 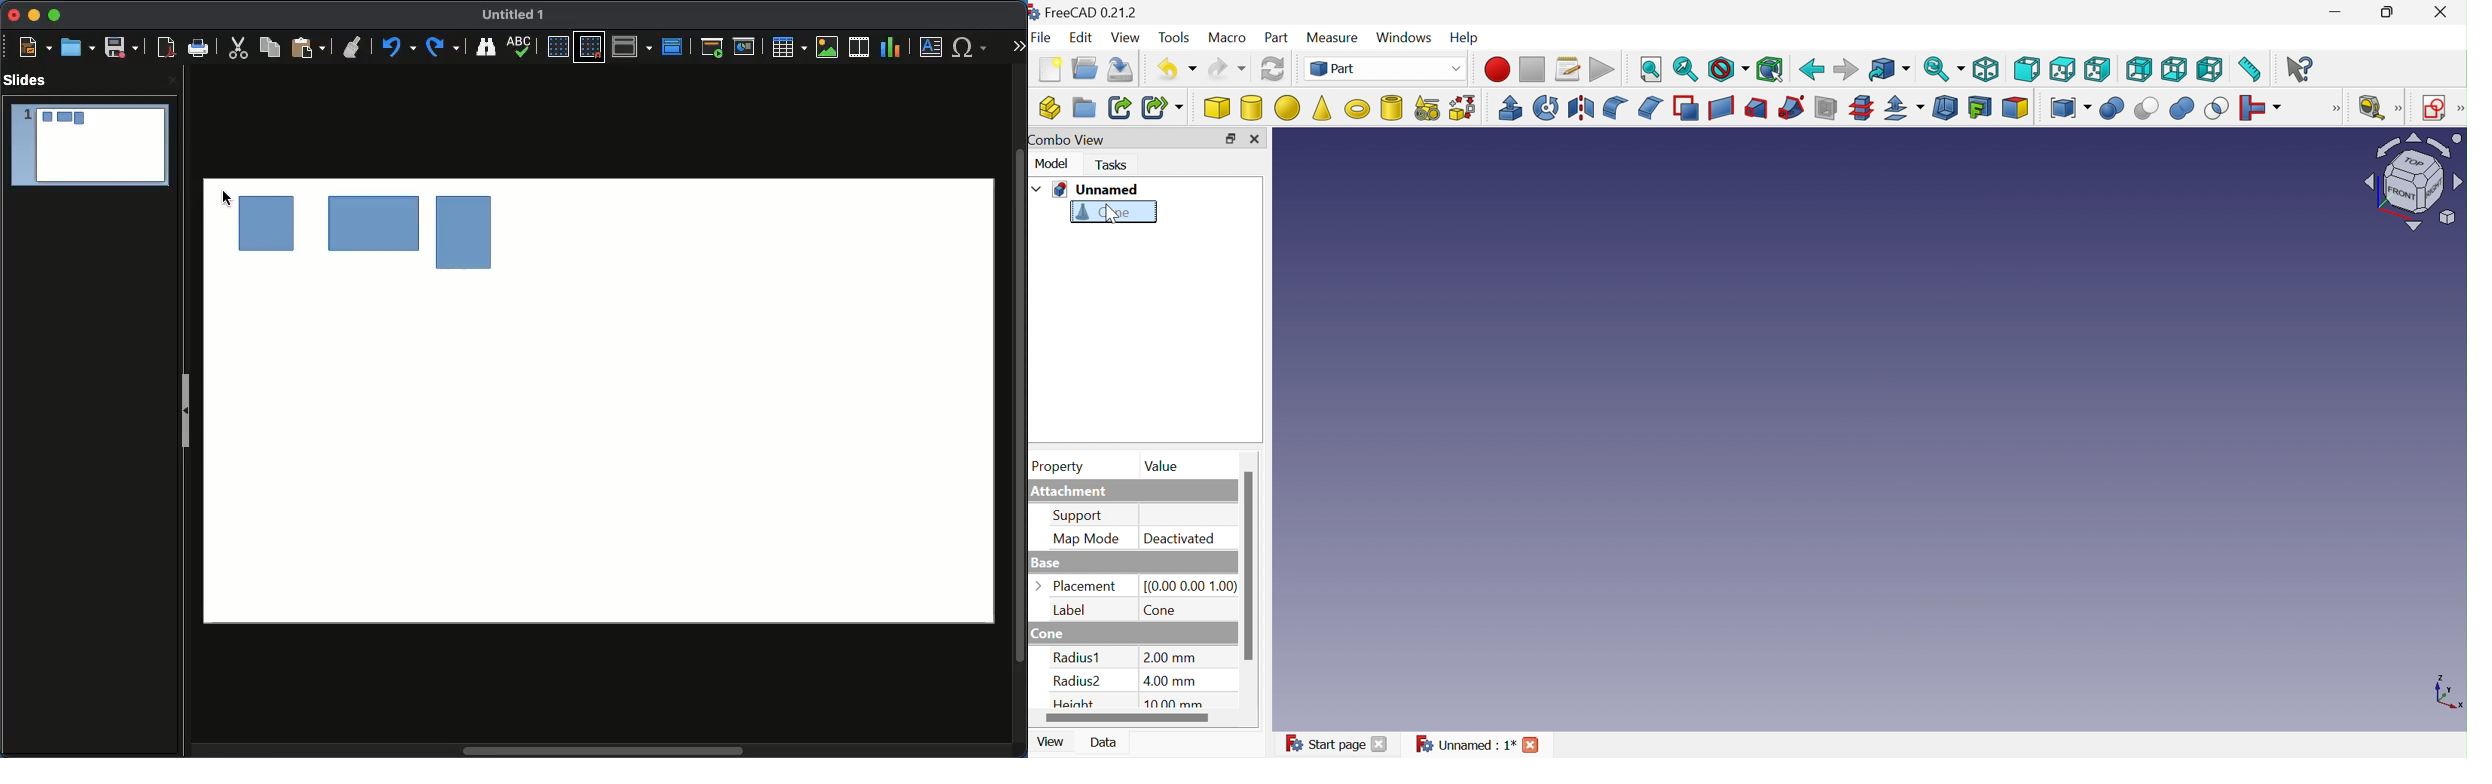 What do you see at coordinates (1037, 188) in the screenshot?
I see `Drop down` at bounding box center [1037, 188].